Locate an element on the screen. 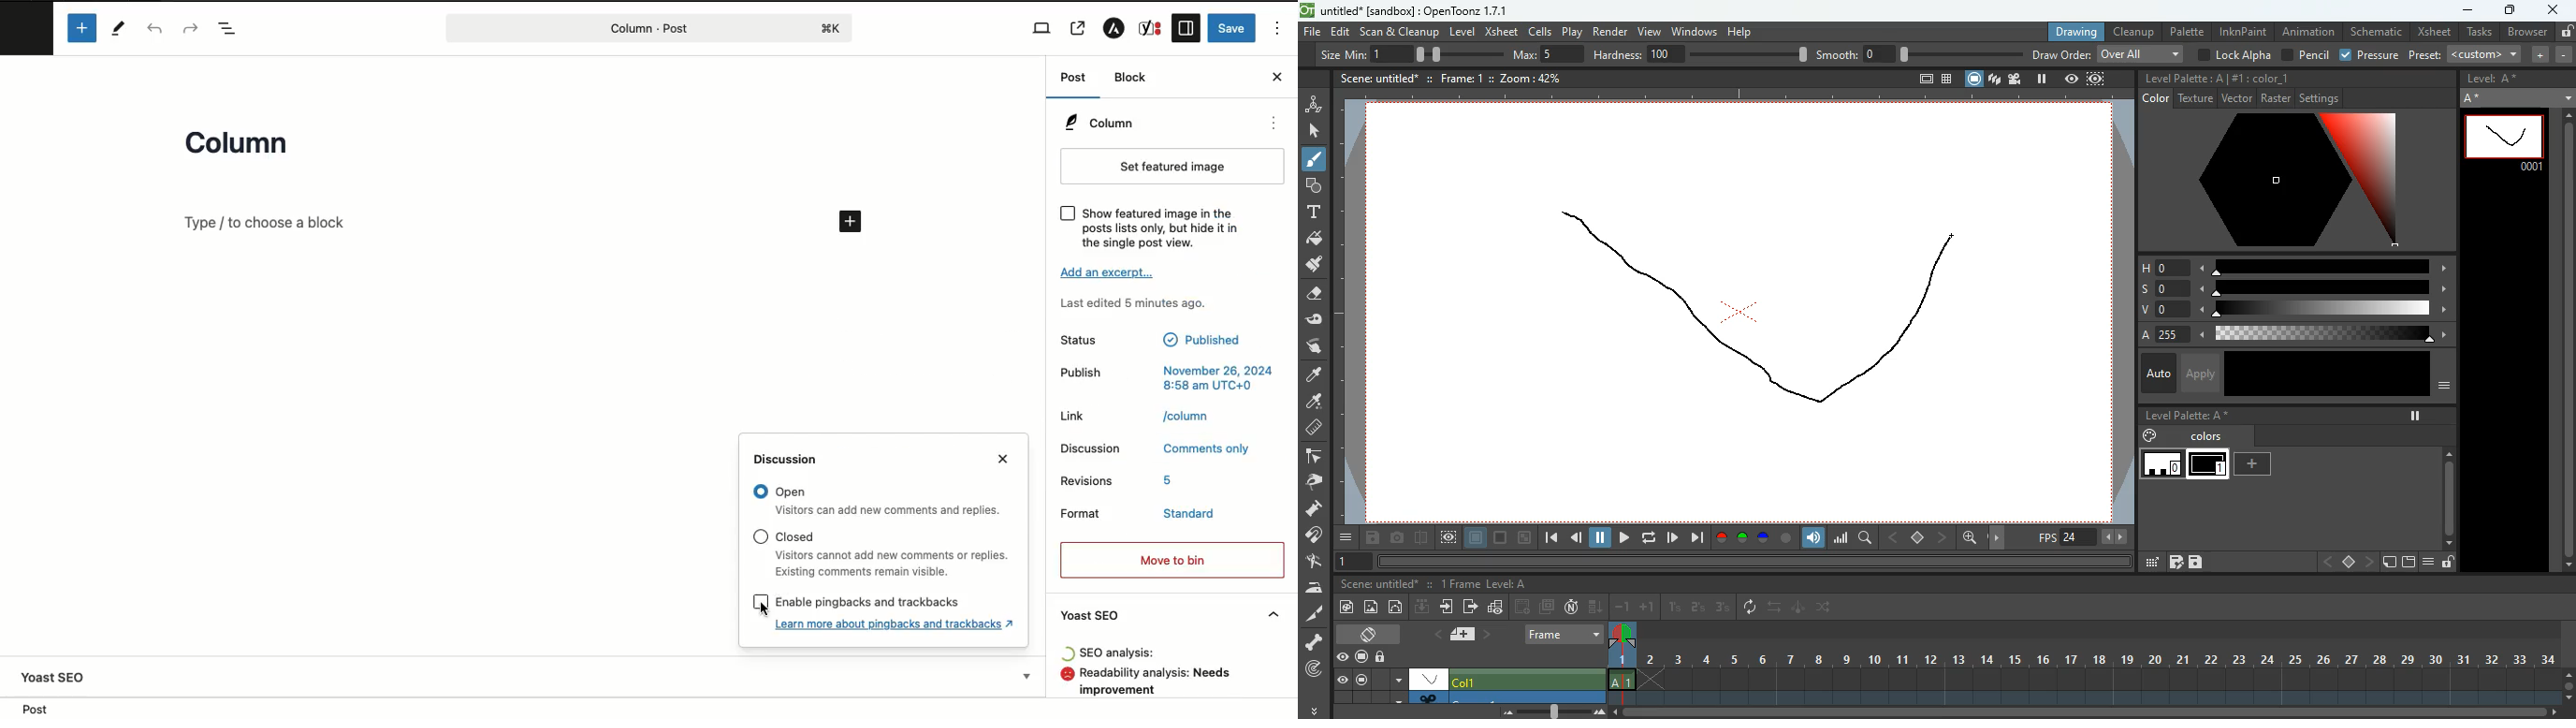  down is located at coordinates (1422, 606).